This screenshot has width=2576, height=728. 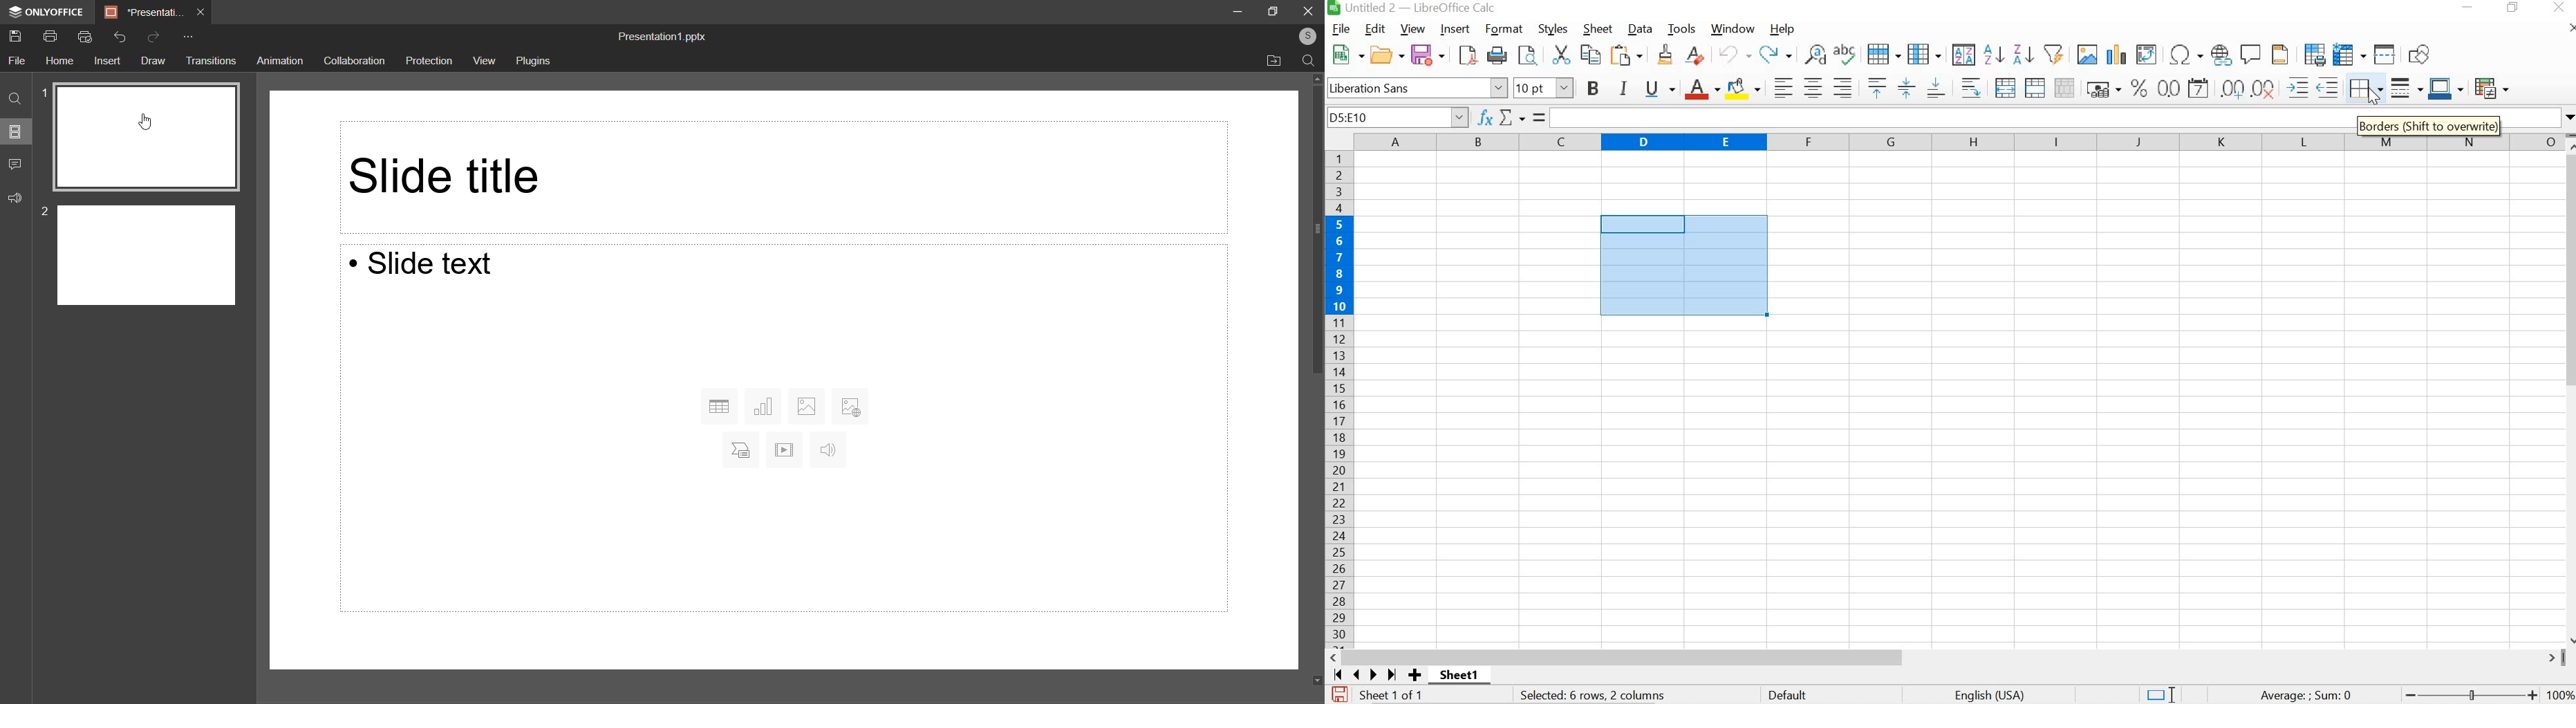 What do you see at coordinates (2064, 88) in the screenshot?
I see `unmerge cells` at bounding box center [2064, 88].